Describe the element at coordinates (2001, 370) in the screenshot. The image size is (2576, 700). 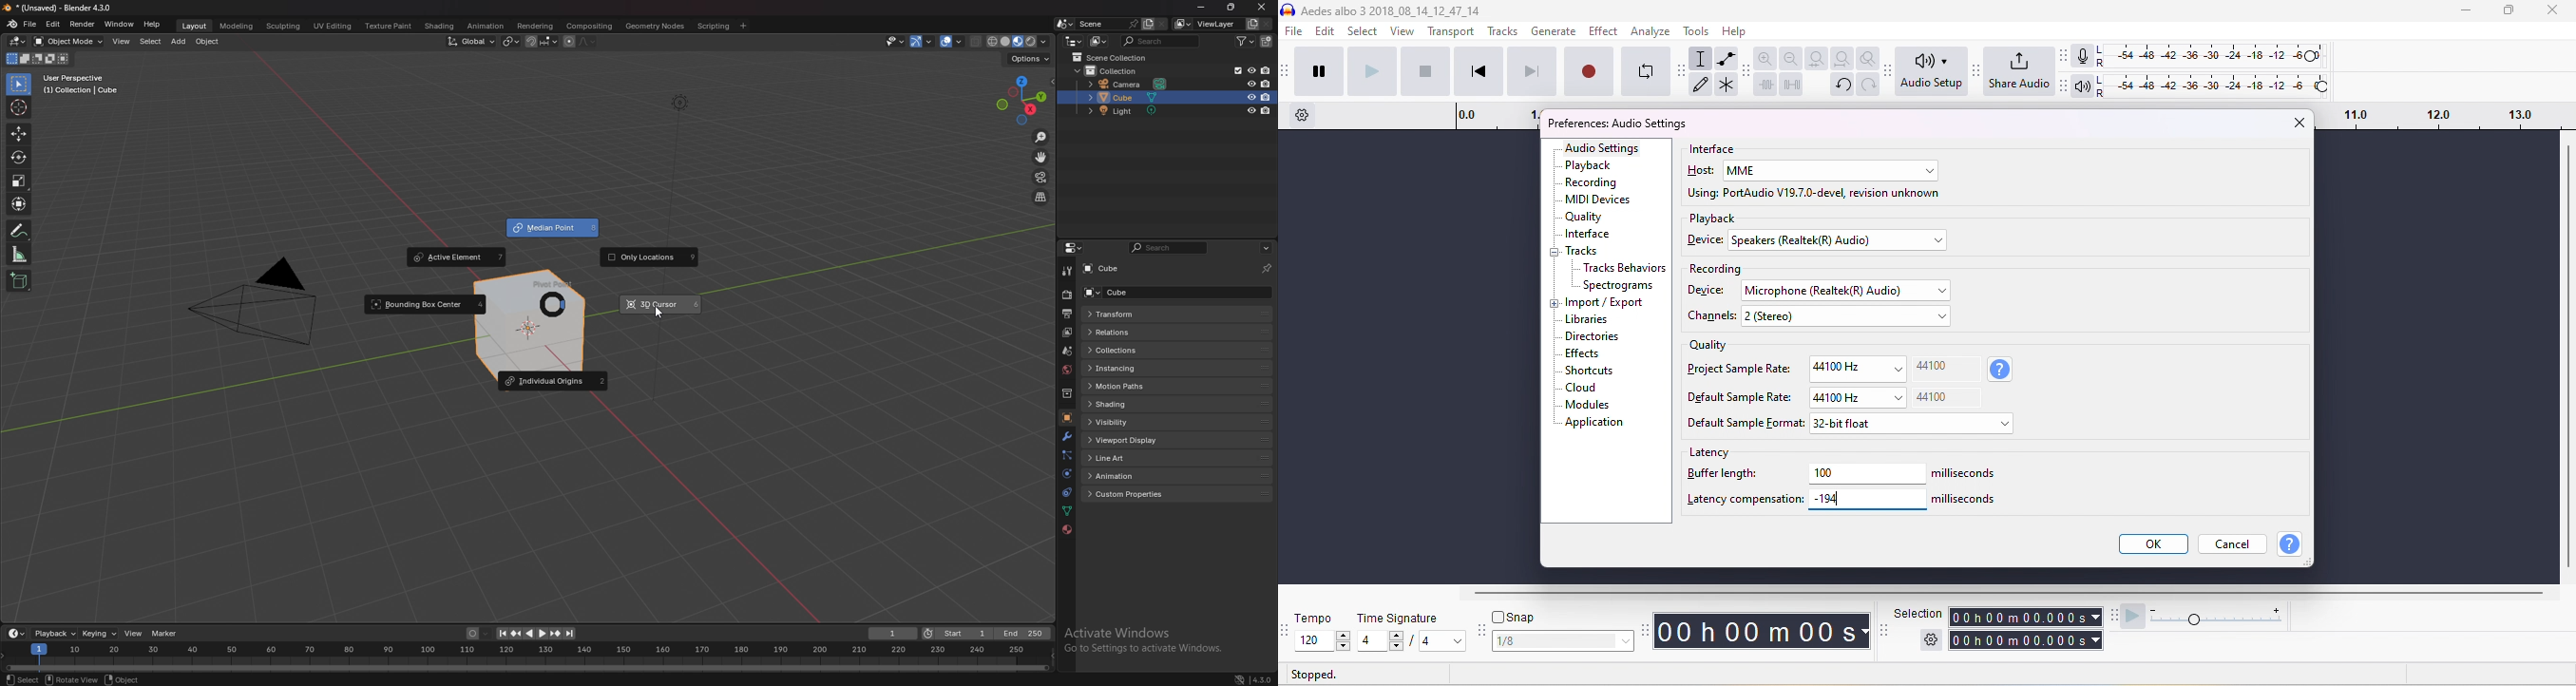
I see `sample rate information` at that location.